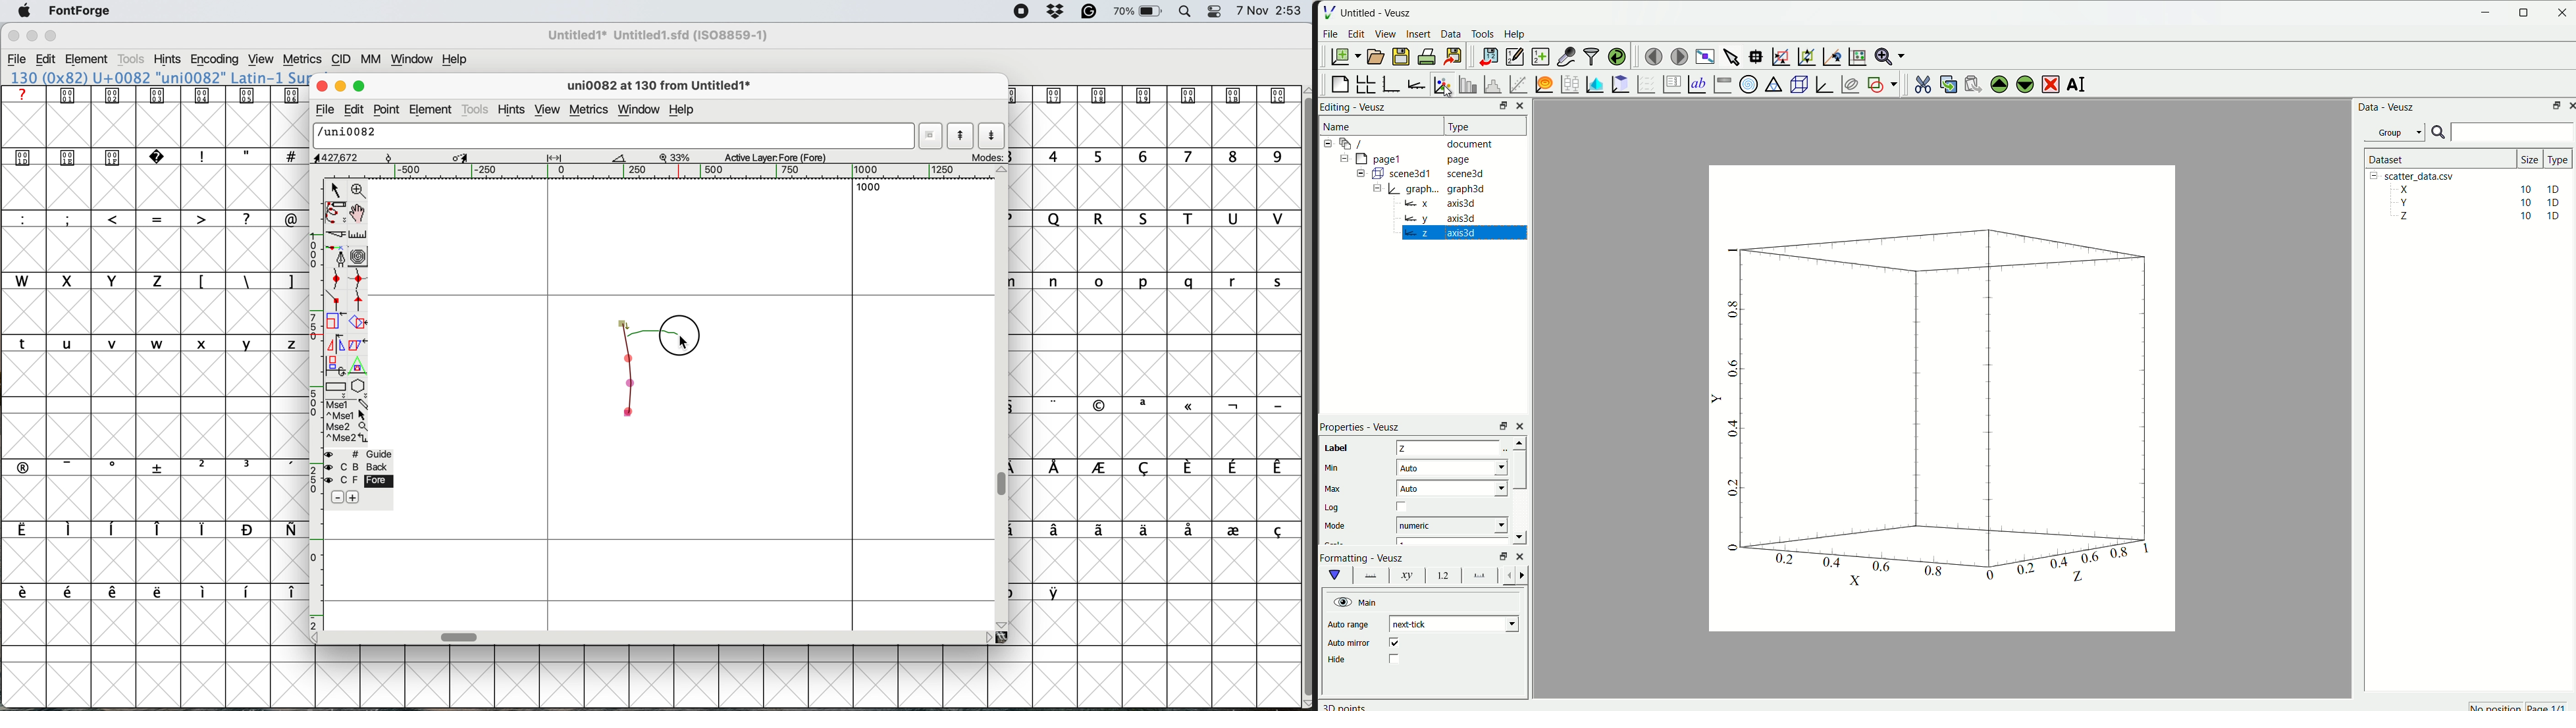  I want to click on minimise, so click(29, 38).